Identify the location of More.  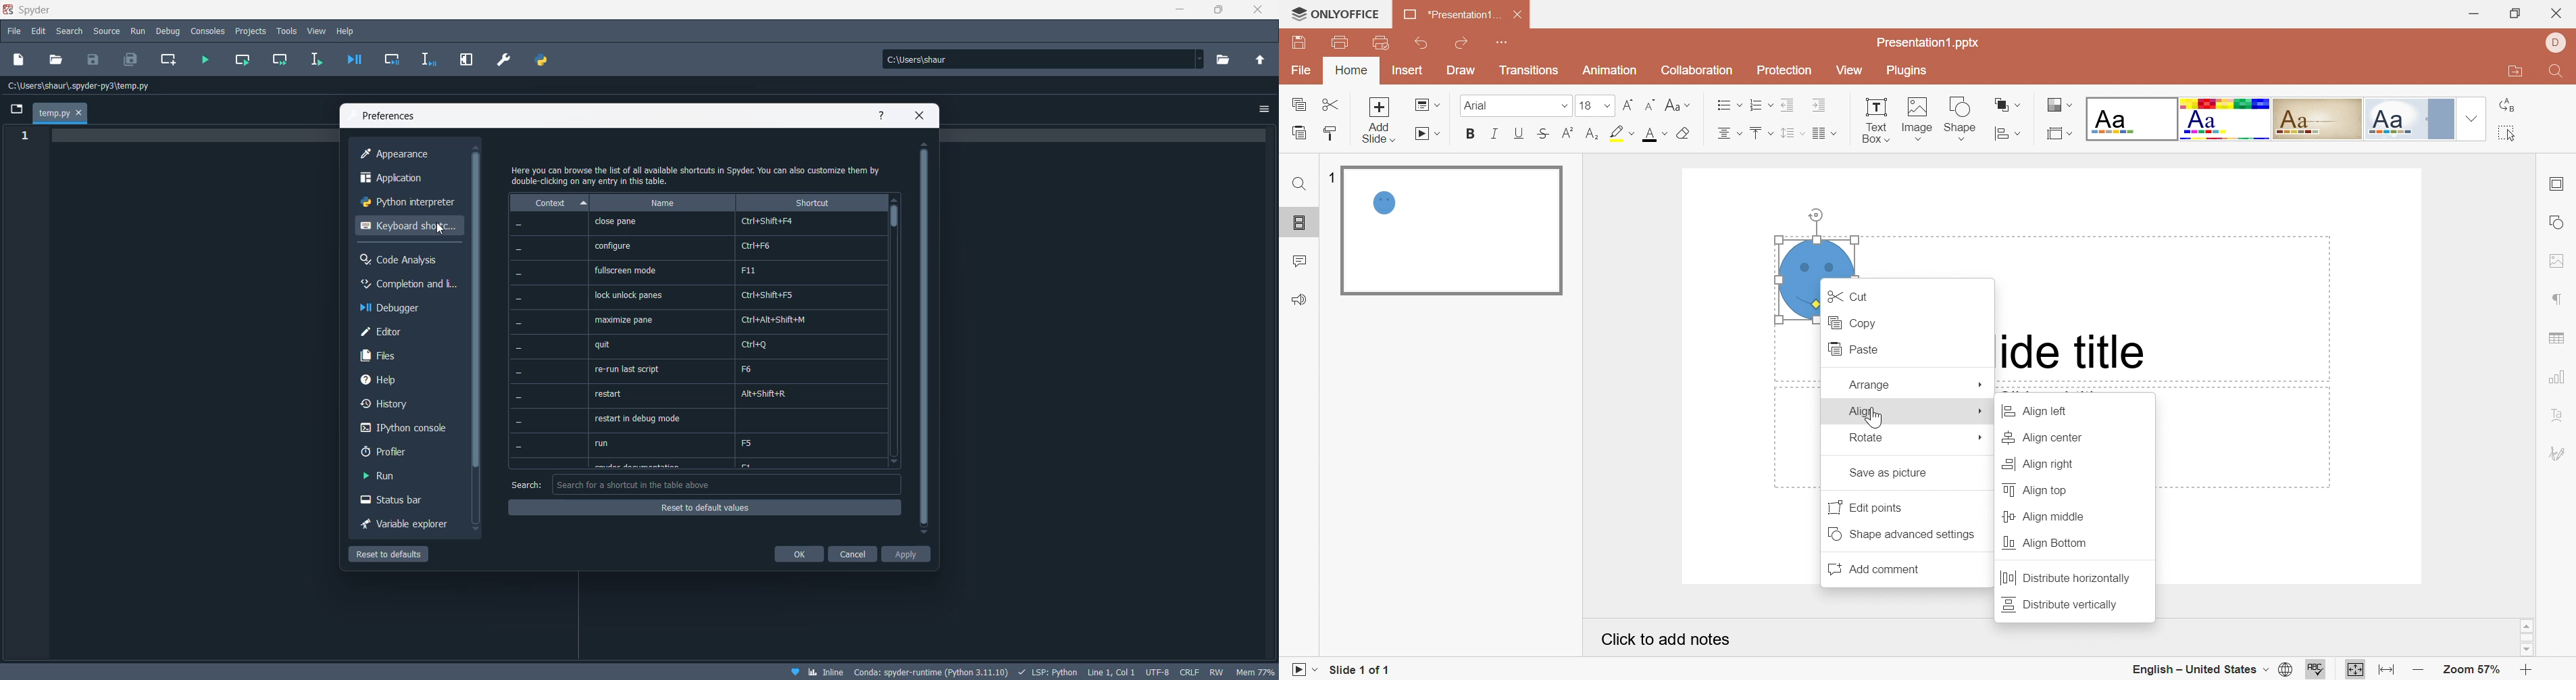
(1981, 439).